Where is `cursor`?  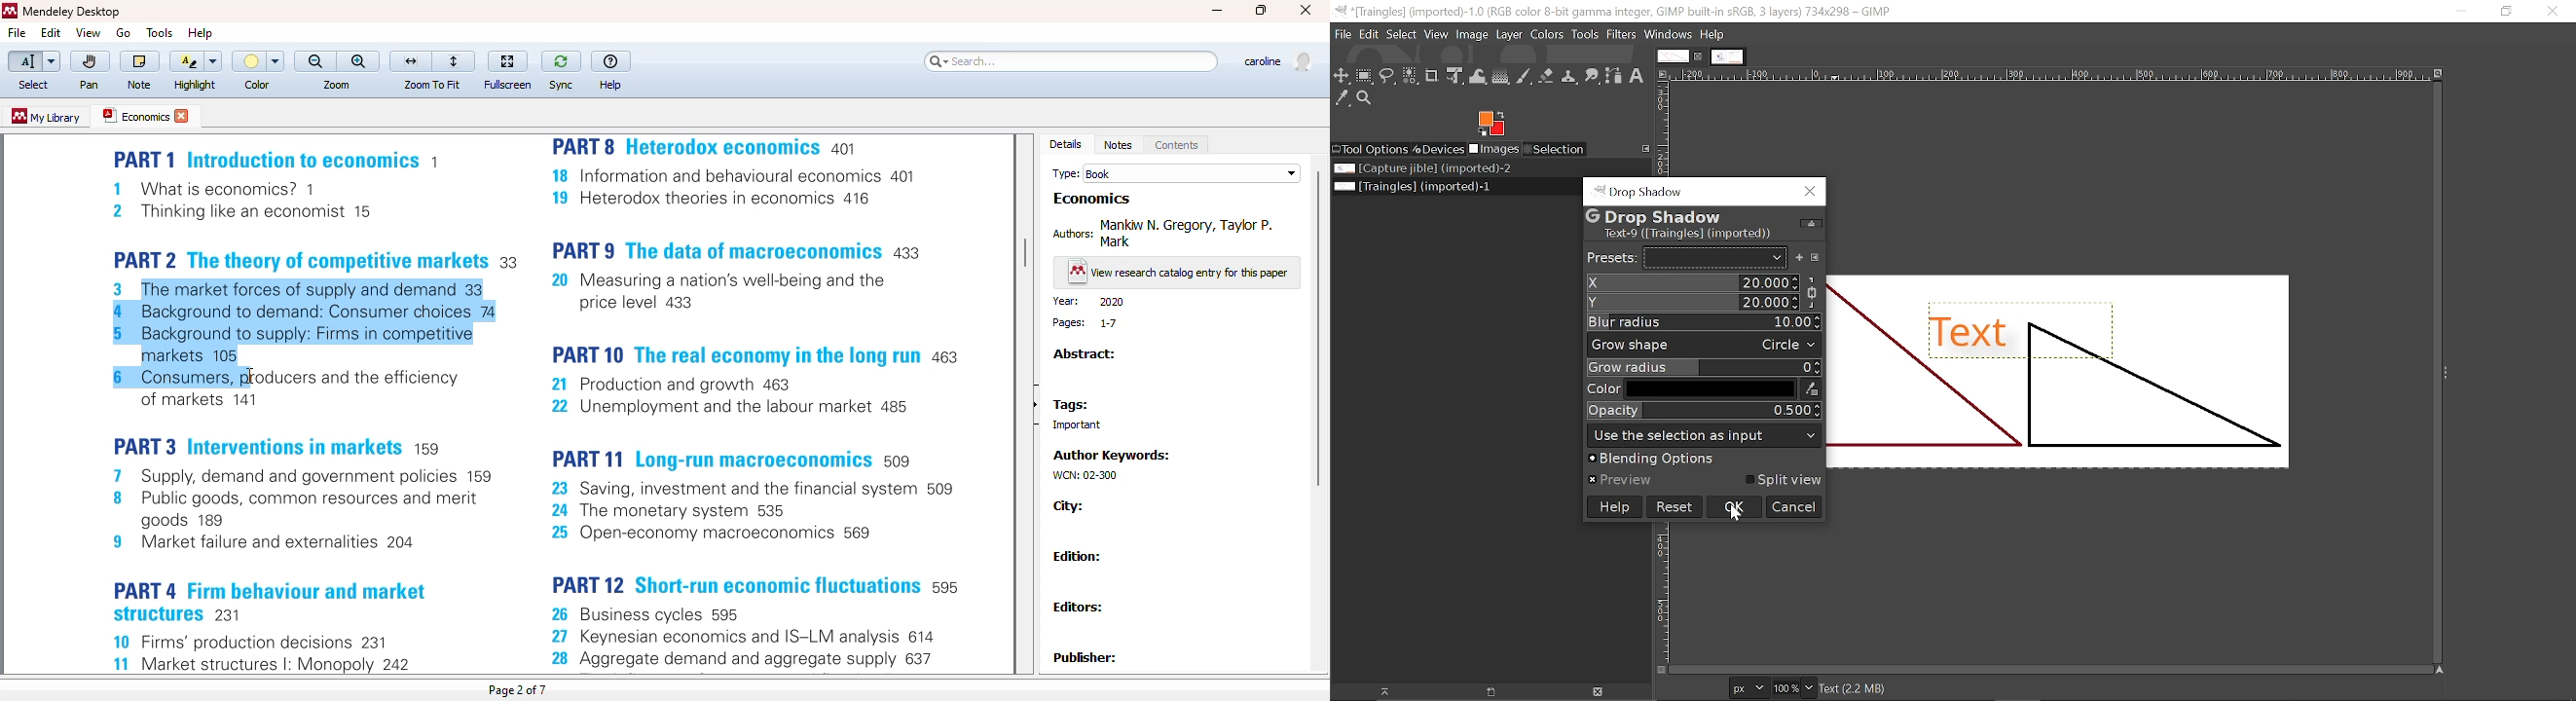
cursor is located at coordinates (251, 381).